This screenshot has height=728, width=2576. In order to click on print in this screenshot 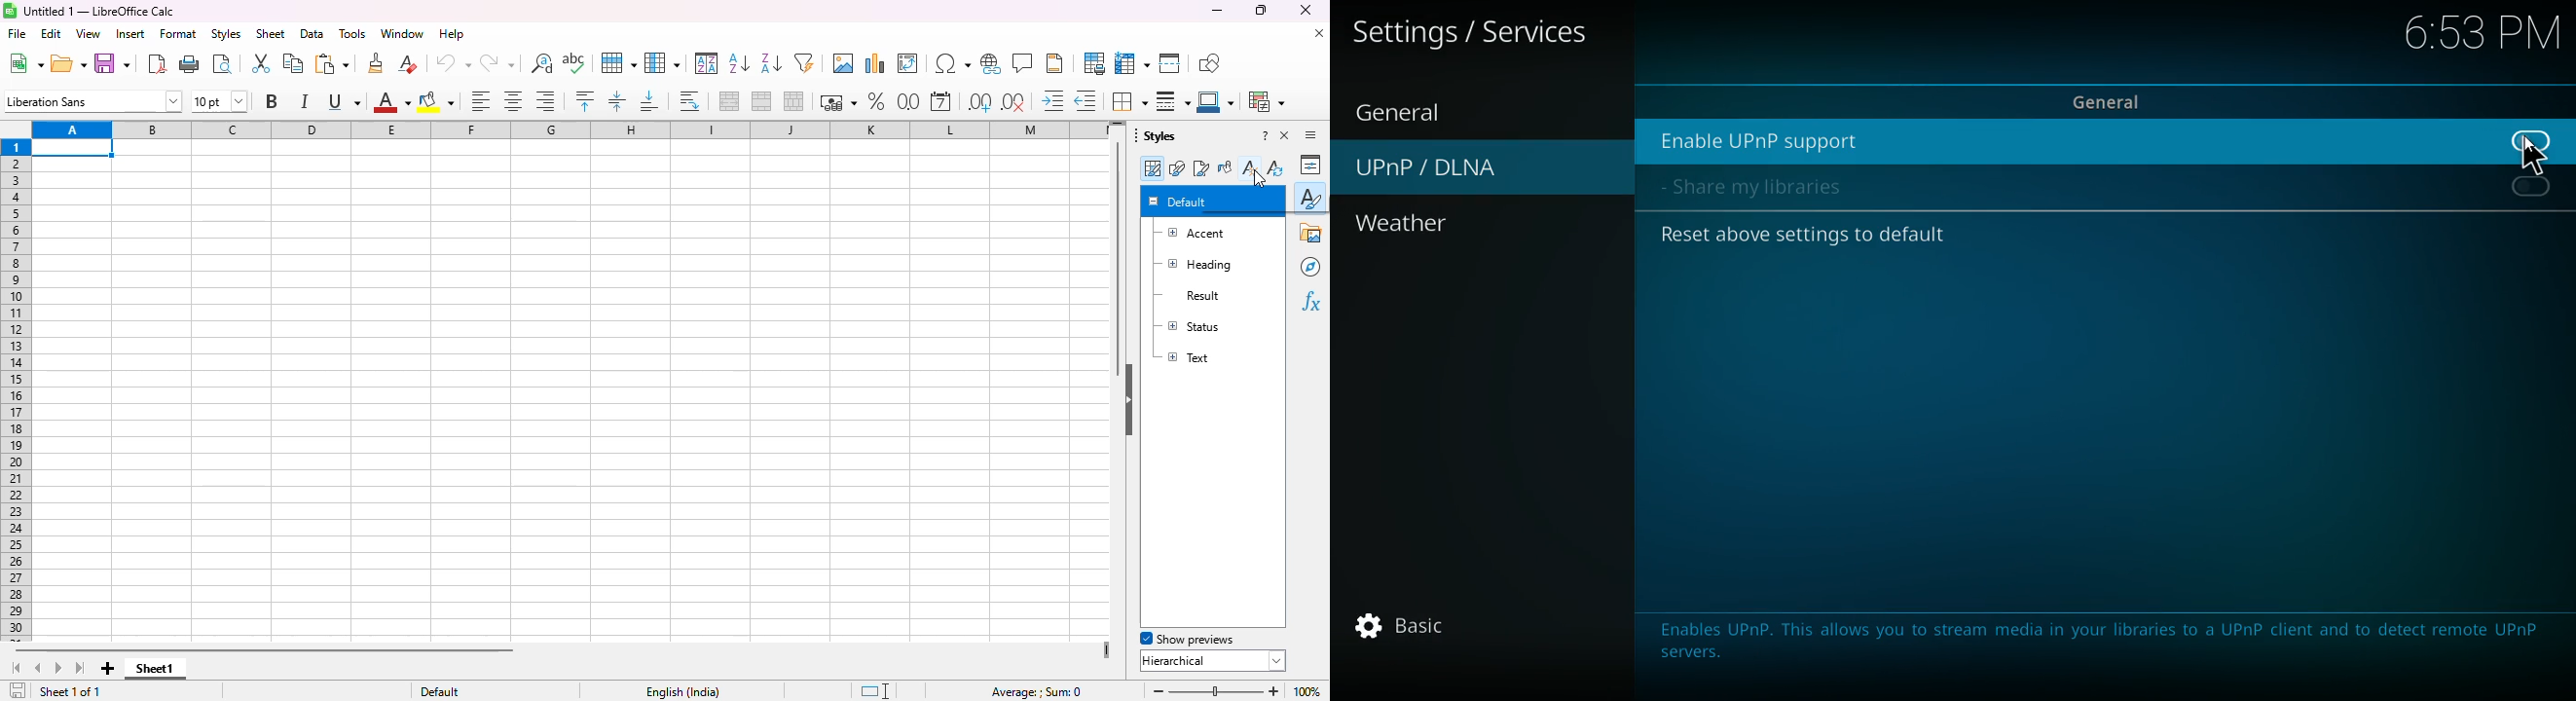, I will do `click(190, 62)`.